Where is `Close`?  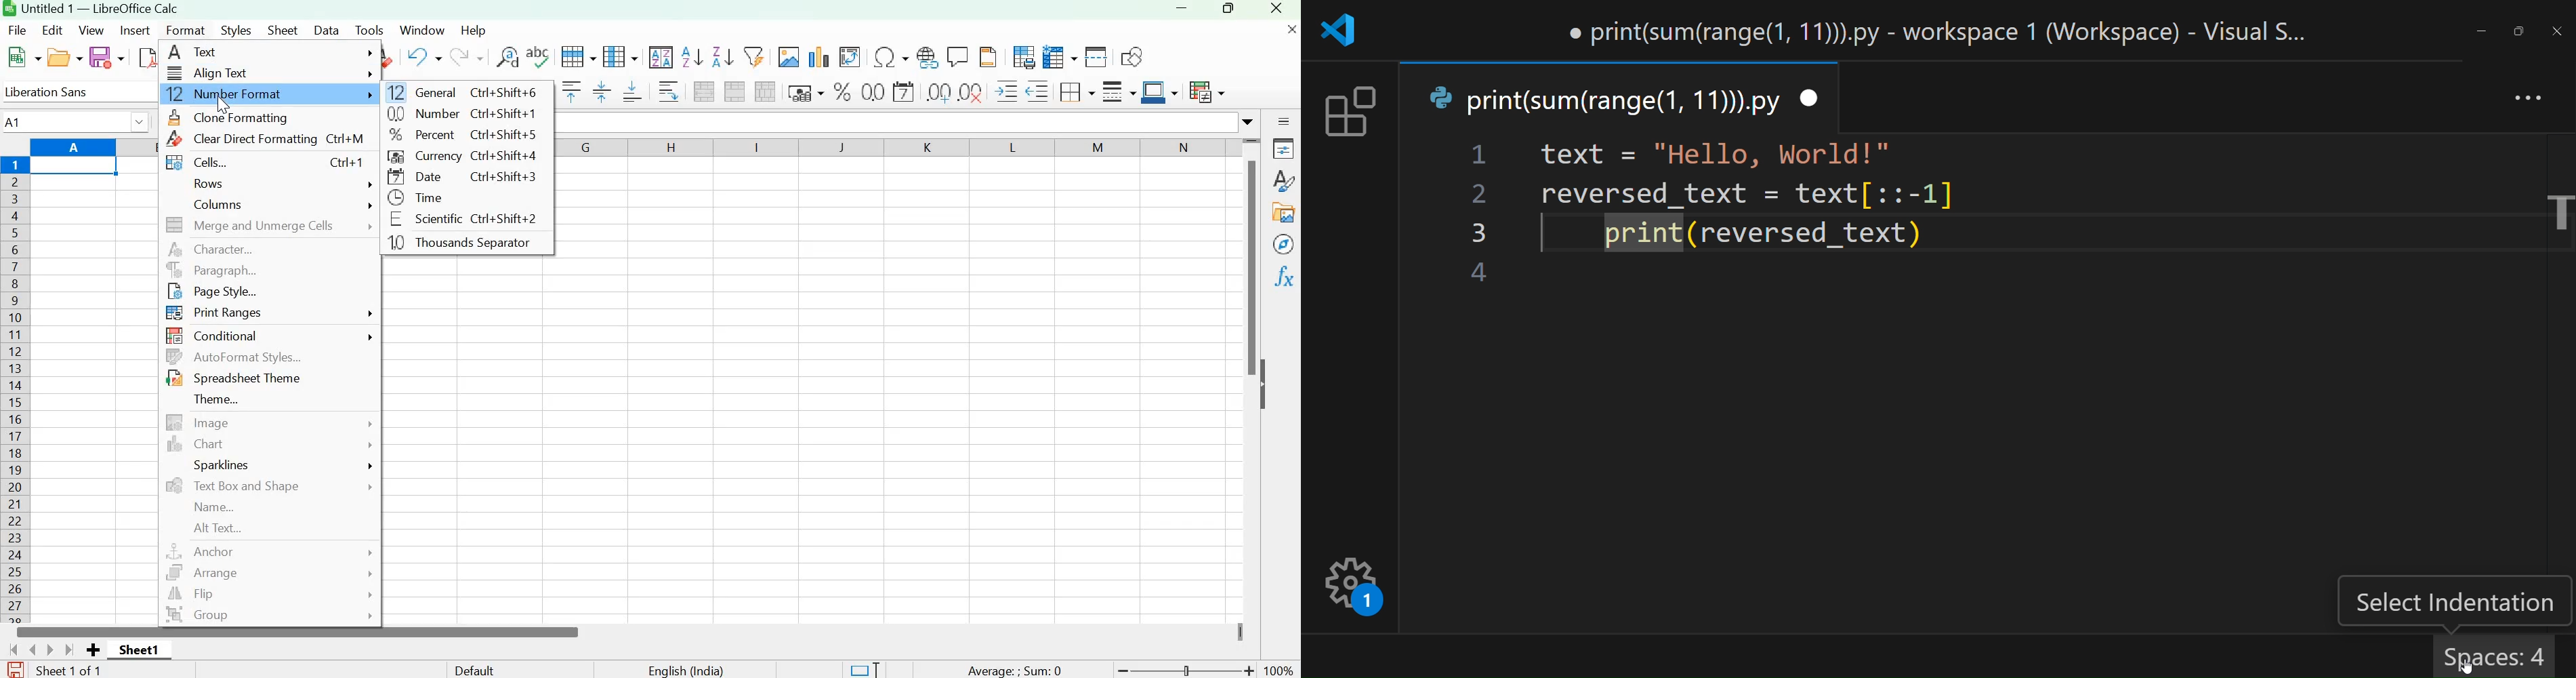
Close is located at coordinates (1279, 9).